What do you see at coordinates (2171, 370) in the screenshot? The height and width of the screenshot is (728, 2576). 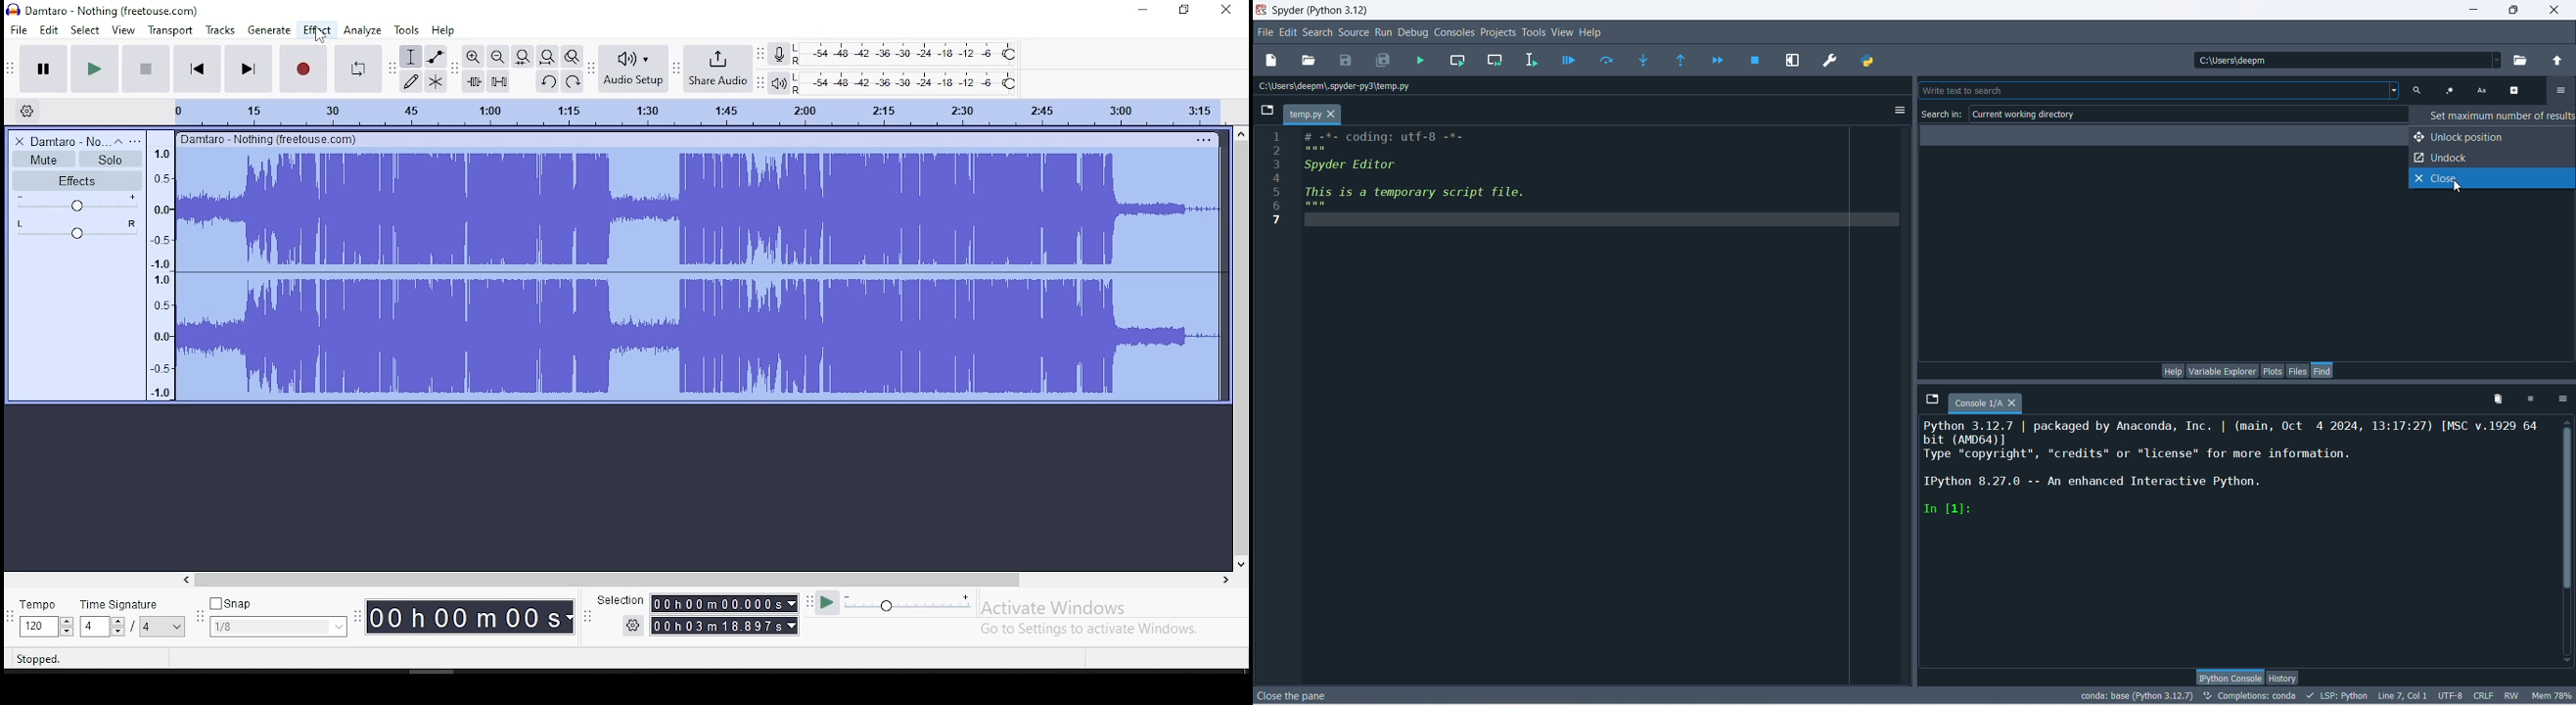 I see `help` at bounding box center [2171, 370].